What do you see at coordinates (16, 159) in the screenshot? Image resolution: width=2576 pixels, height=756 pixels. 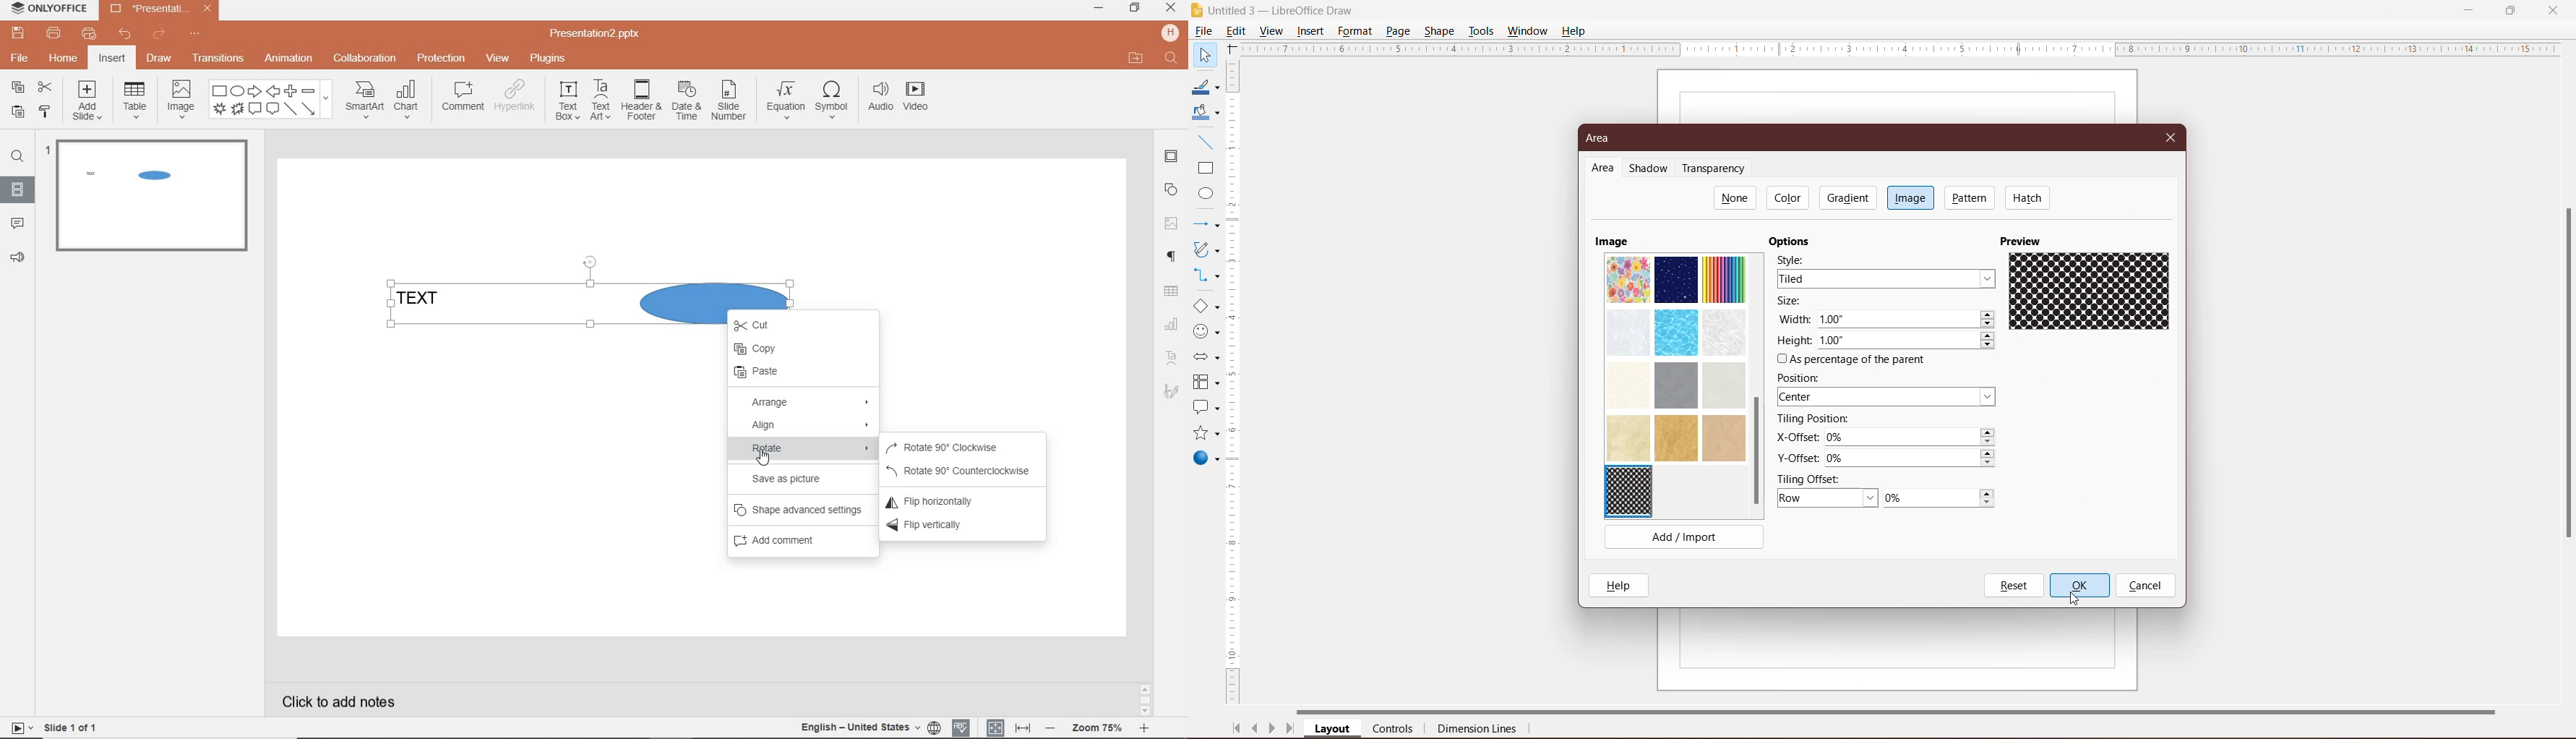 I see `FIND` at bounding box center [16, 159].